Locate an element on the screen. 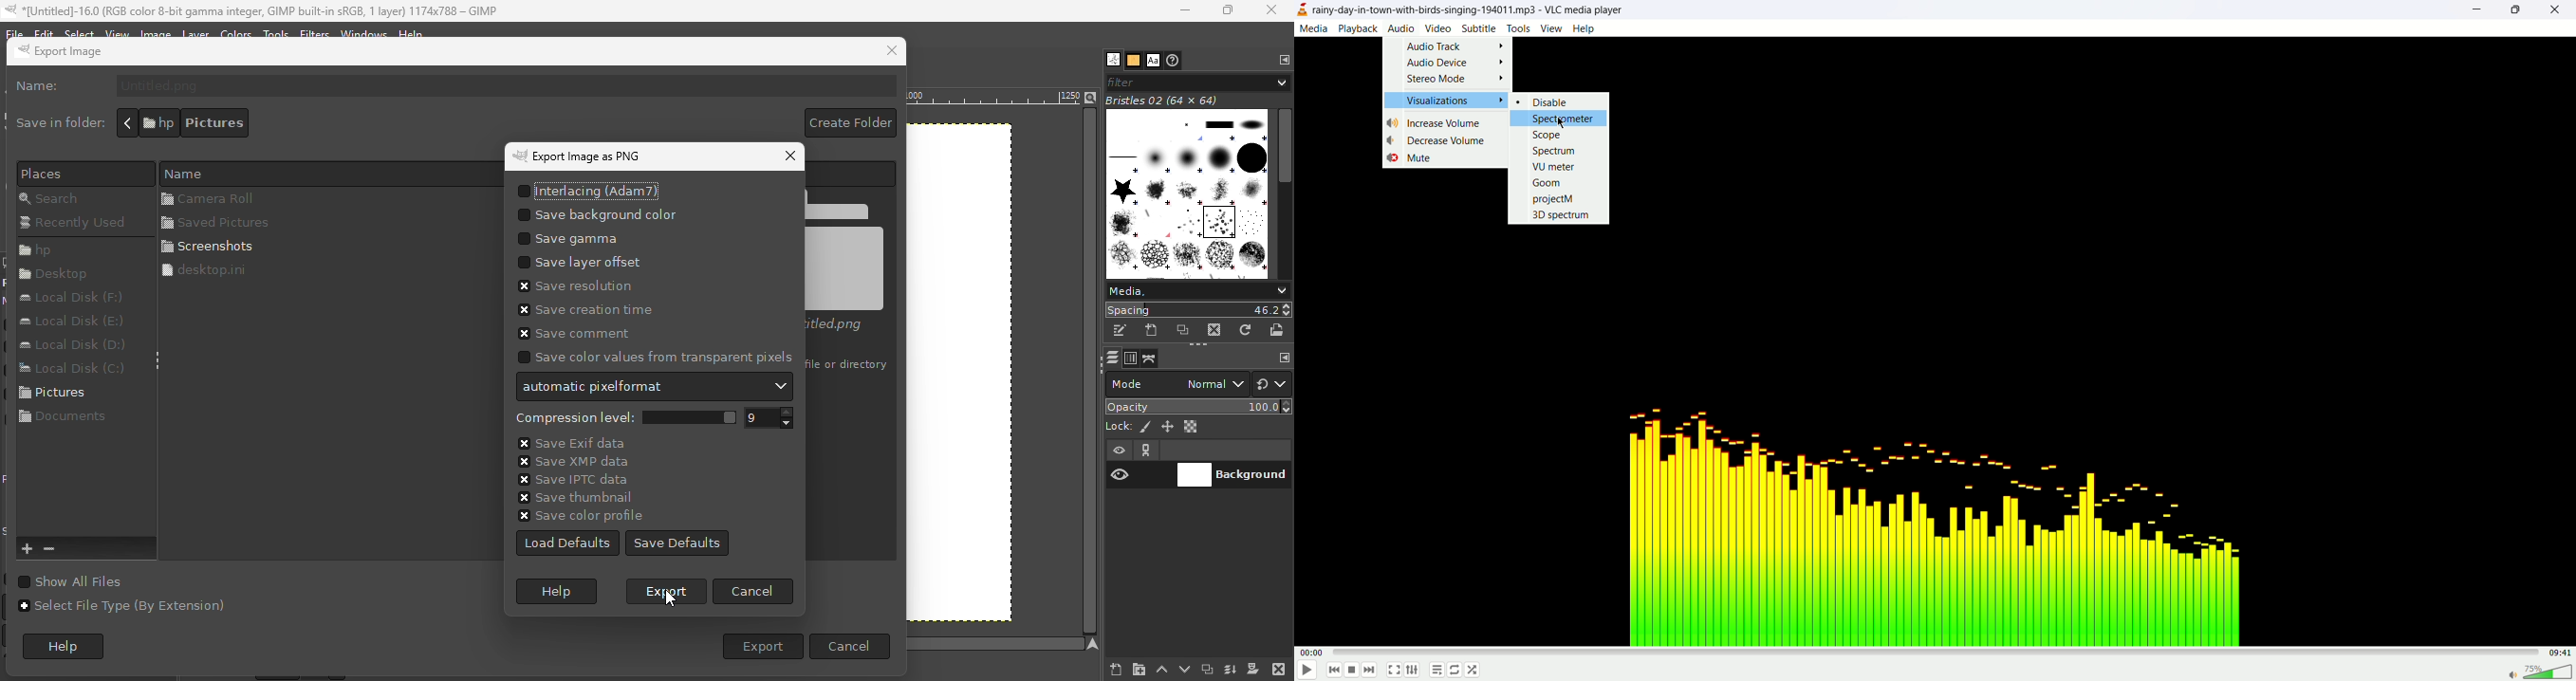  playlist is located at coordinates (1436, 670).